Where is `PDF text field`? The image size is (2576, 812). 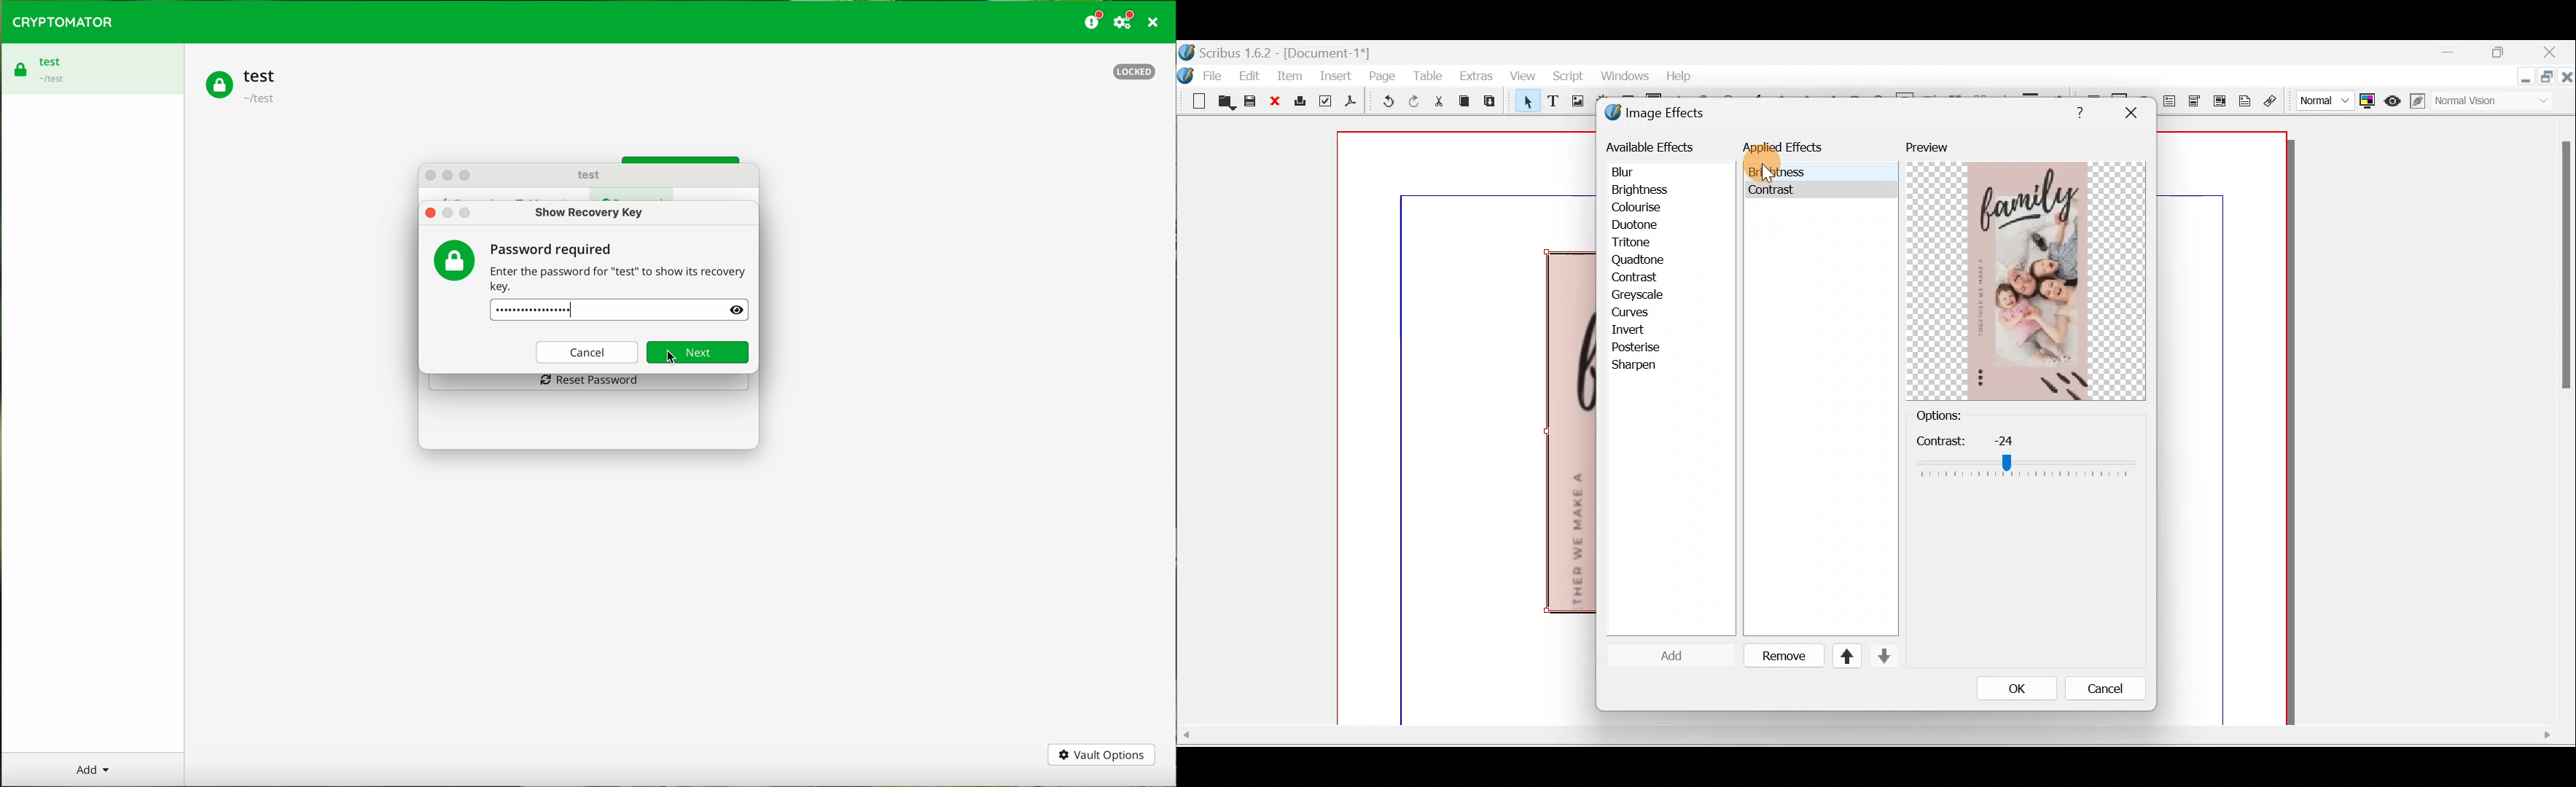 PDF text field is located at coordinates (2169, 101).